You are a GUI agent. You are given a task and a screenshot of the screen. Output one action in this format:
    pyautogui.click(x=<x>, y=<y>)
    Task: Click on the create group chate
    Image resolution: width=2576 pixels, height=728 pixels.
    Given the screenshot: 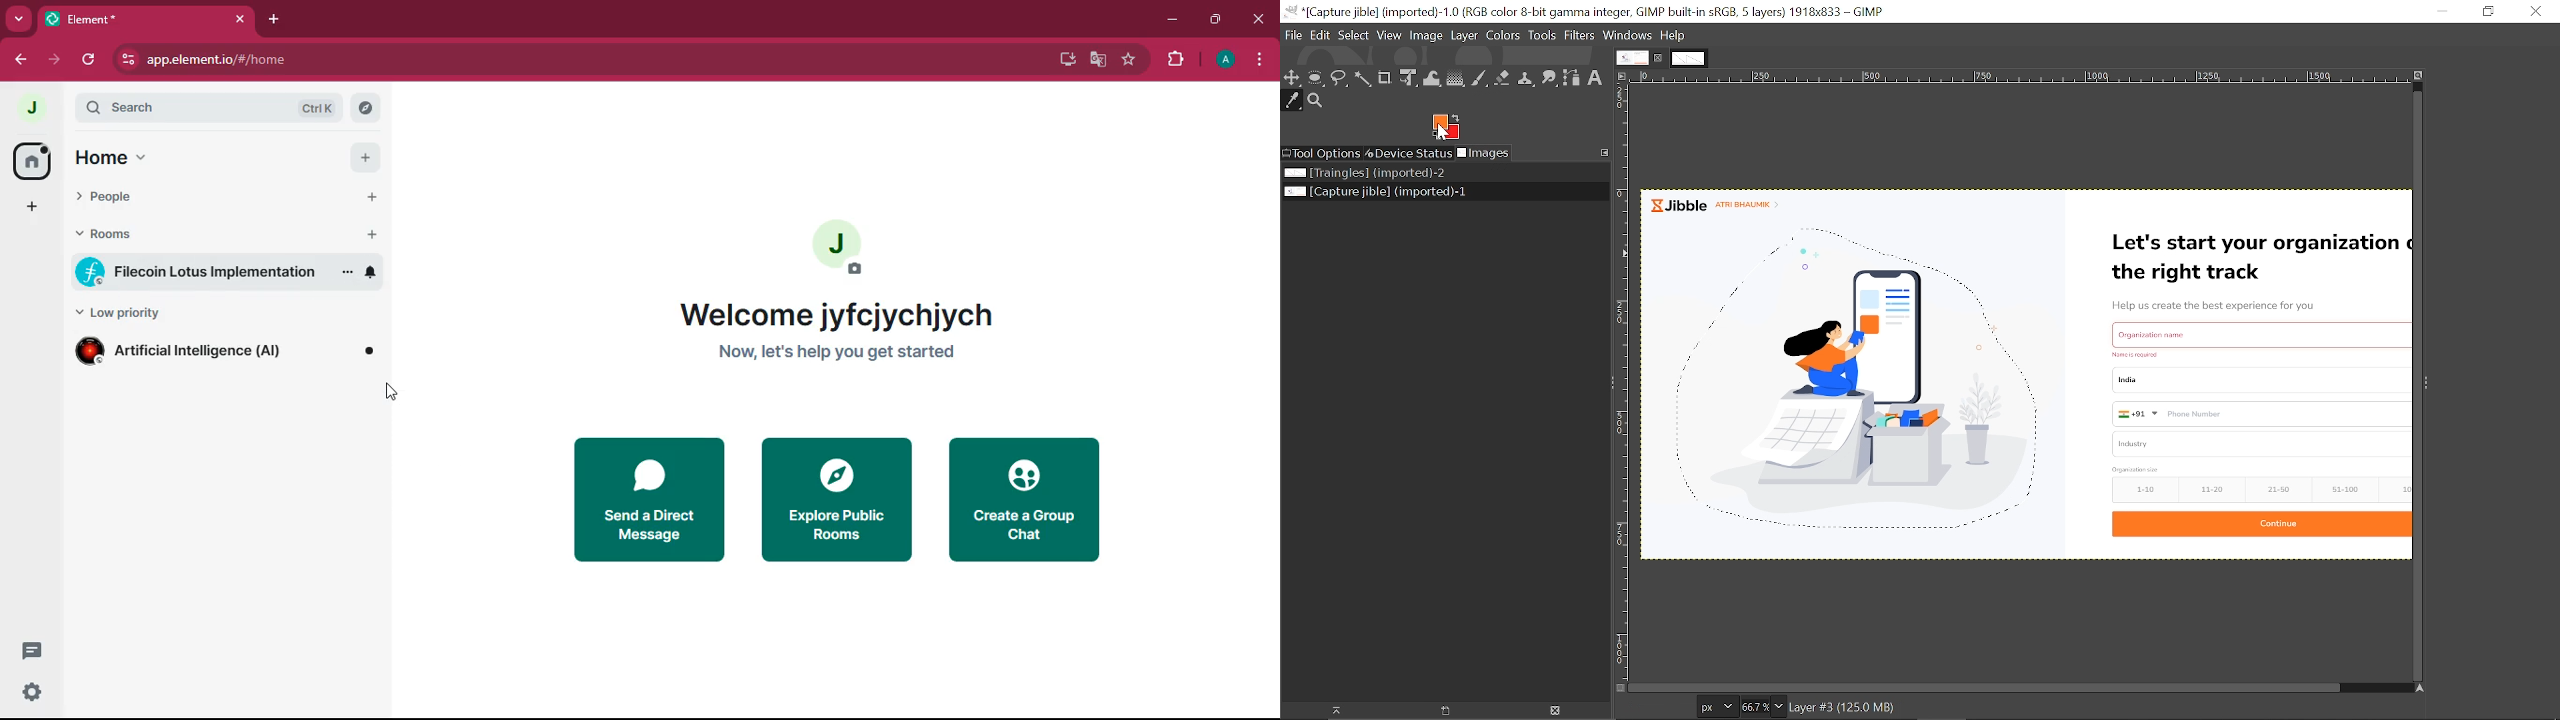 What is the action you would take?
    pyautogui.click(x=1025, y=503)
    